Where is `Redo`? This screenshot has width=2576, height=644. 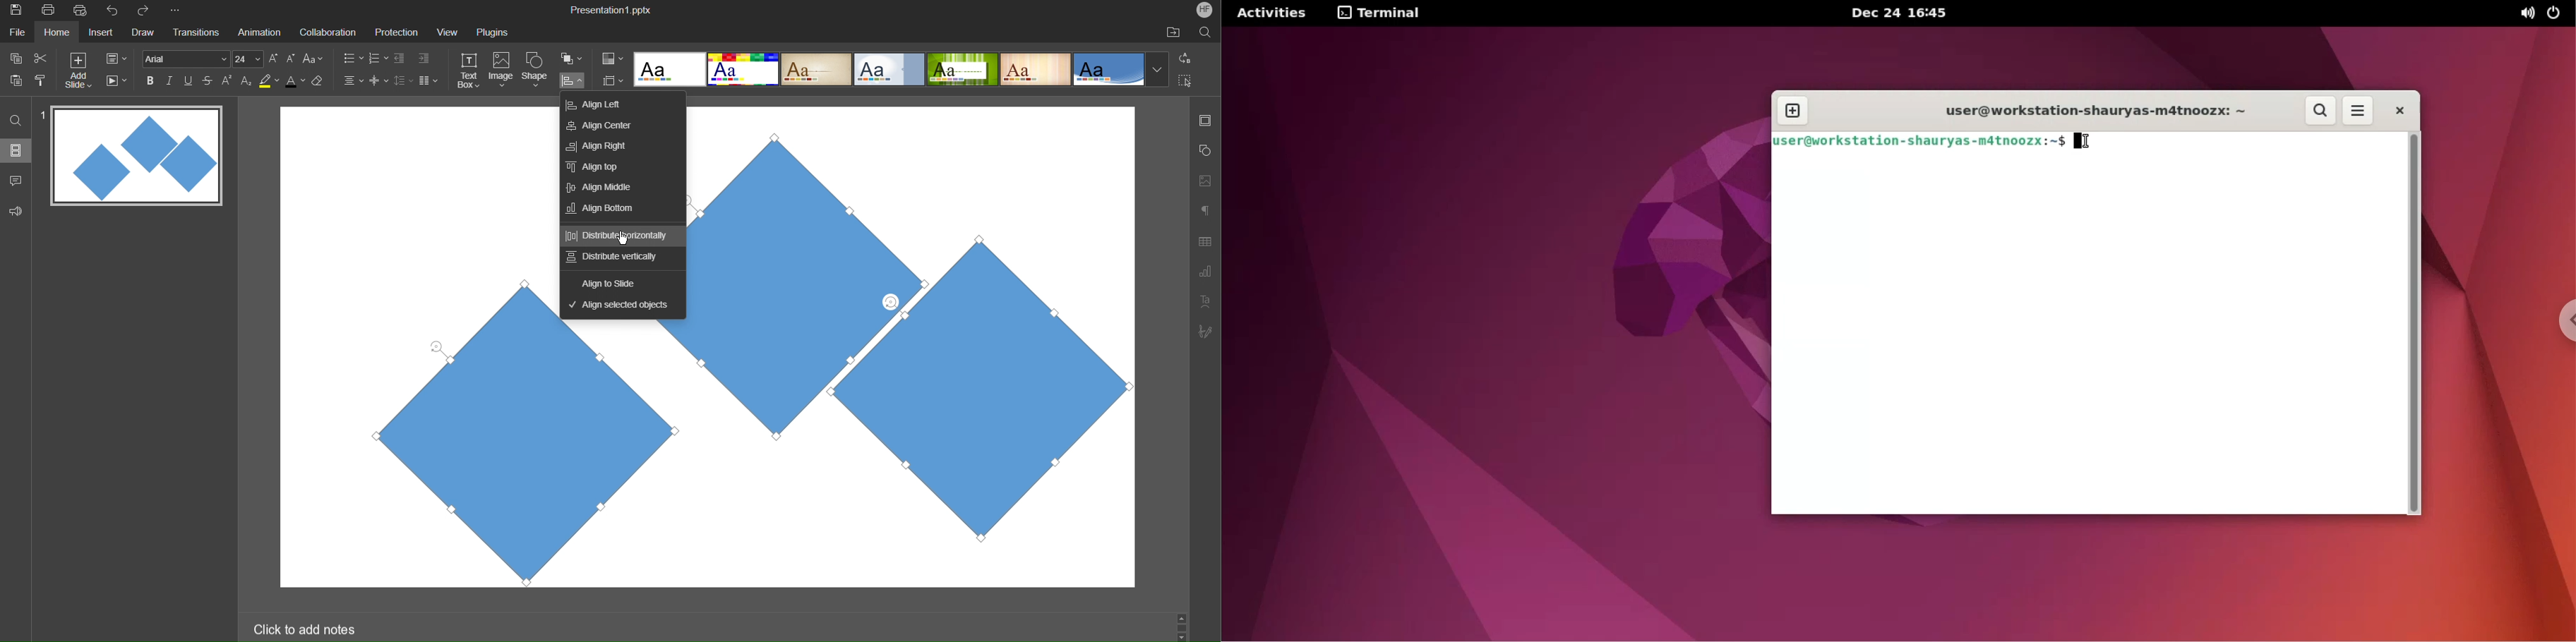
Redo is located at coordinates (148, 11).